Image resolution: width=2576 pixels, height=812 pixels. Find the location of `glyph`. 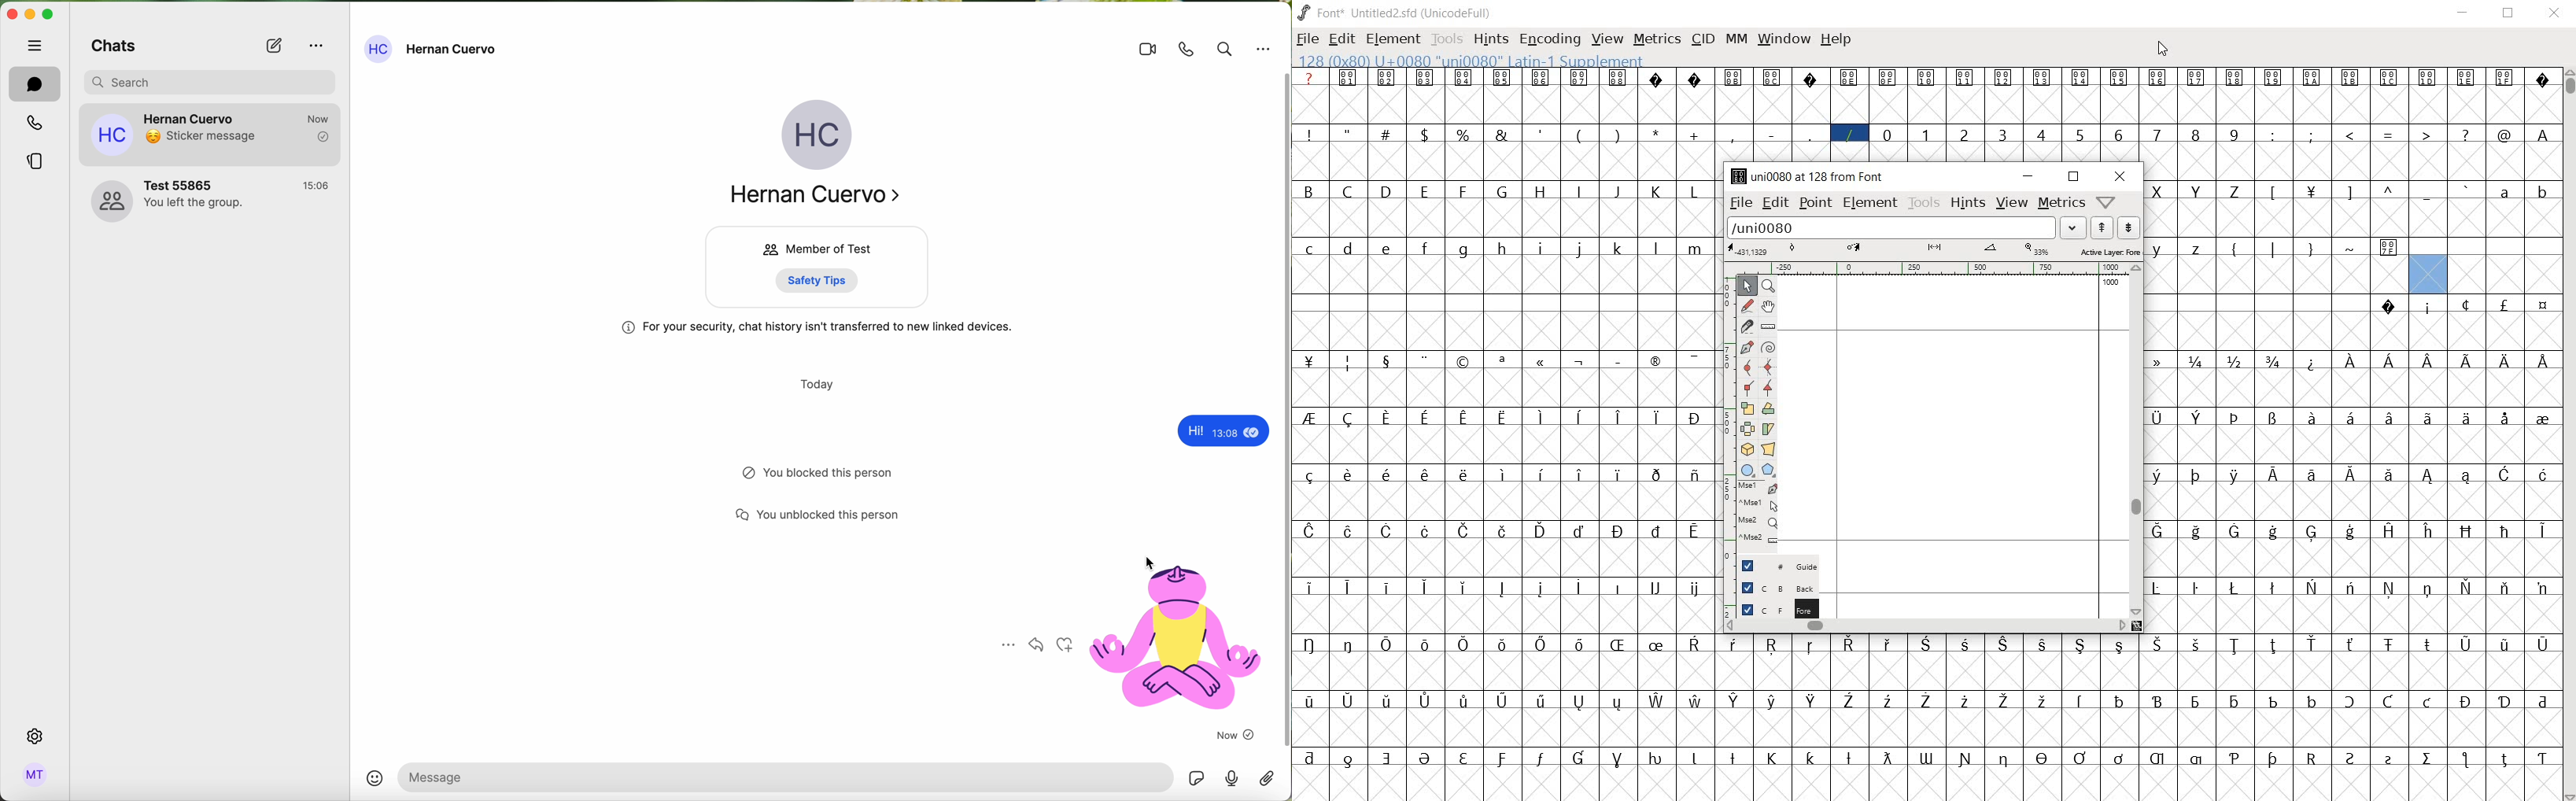

glyph is located at coordinates (2507, 362).